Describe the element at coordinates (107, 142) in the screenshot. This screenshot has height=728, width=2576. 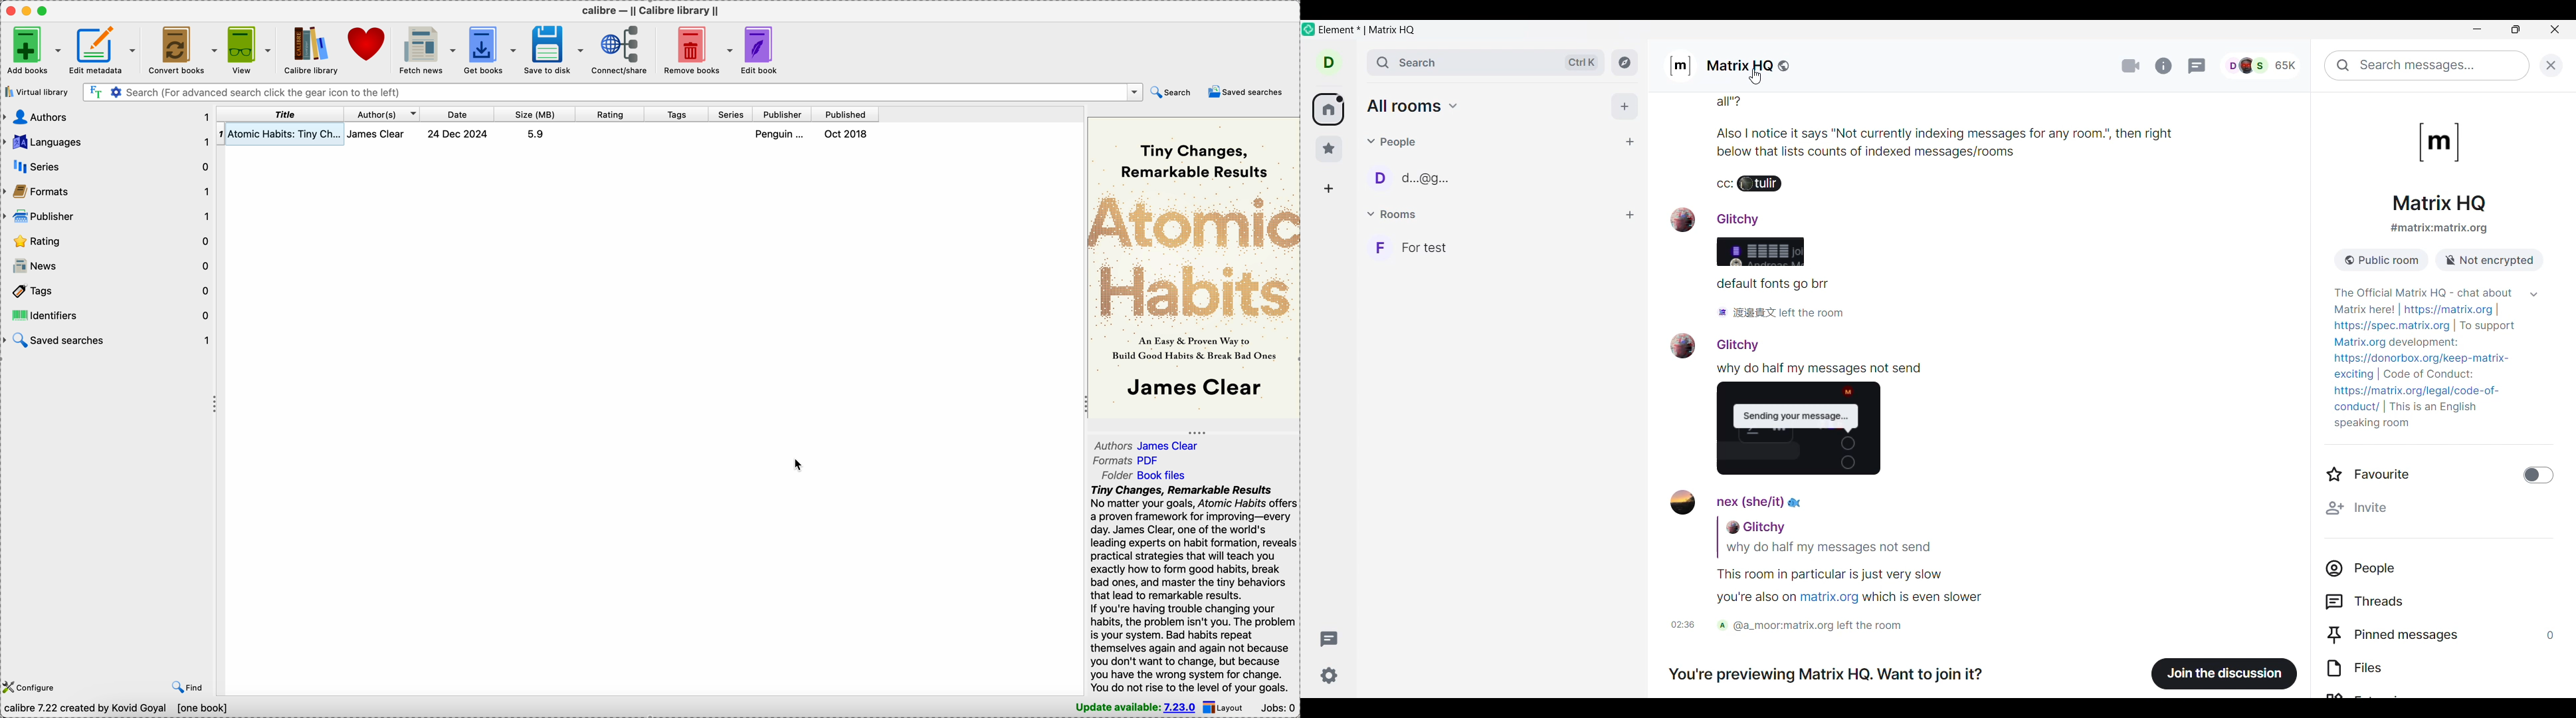
I see `languages` at that location.